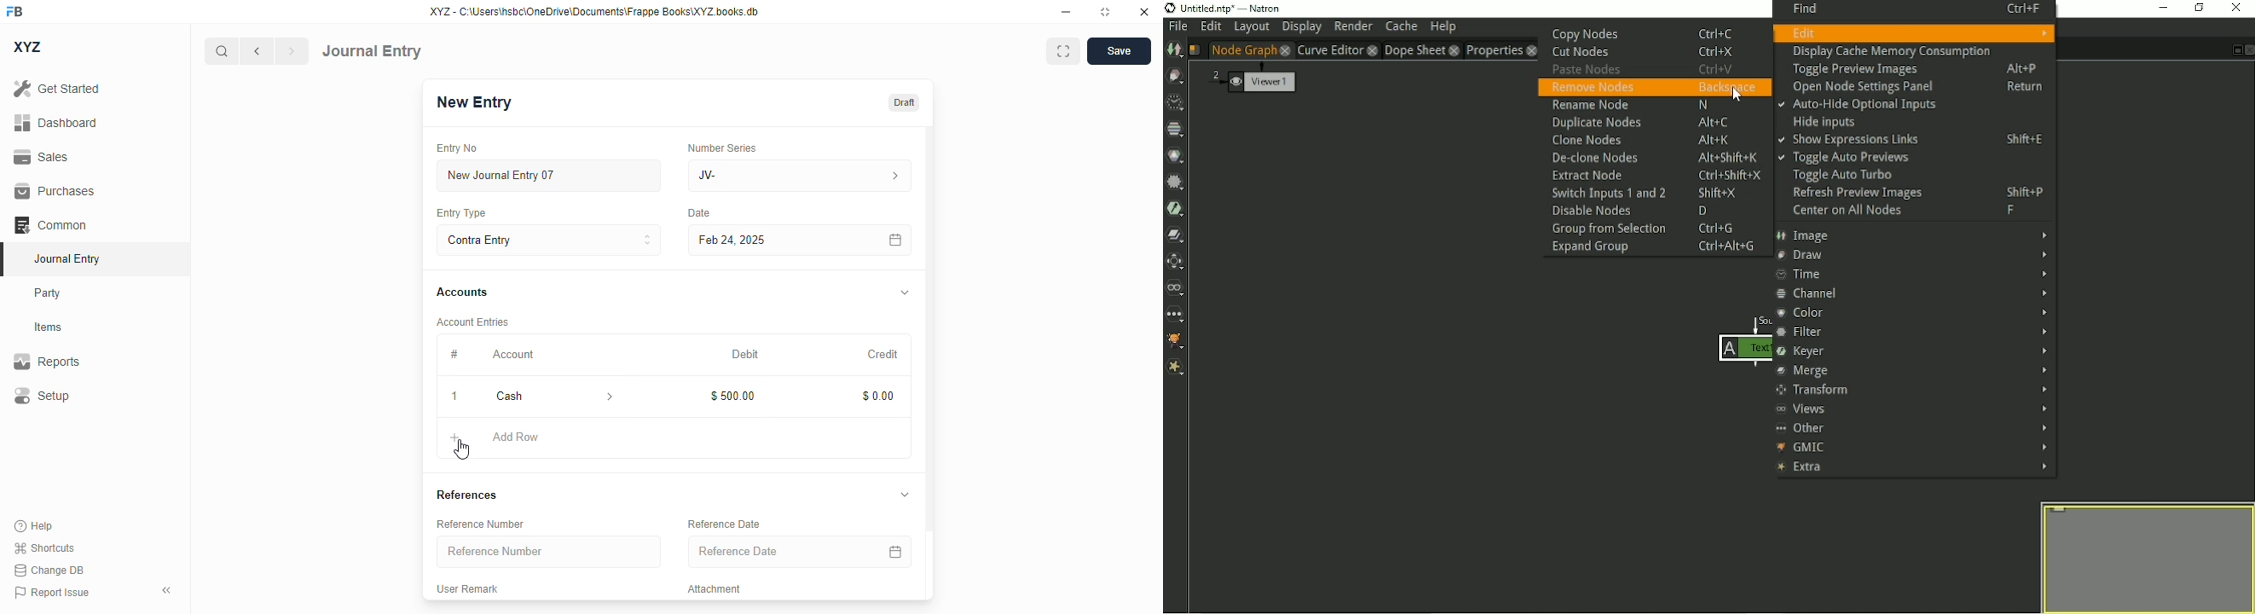 Image resolution: width=2268 pixels, height=616 pixels. What do you see at coordinates (763, 240) in the screenshot?
I see `feb 24, 2025` at bounding box center [763, 240].